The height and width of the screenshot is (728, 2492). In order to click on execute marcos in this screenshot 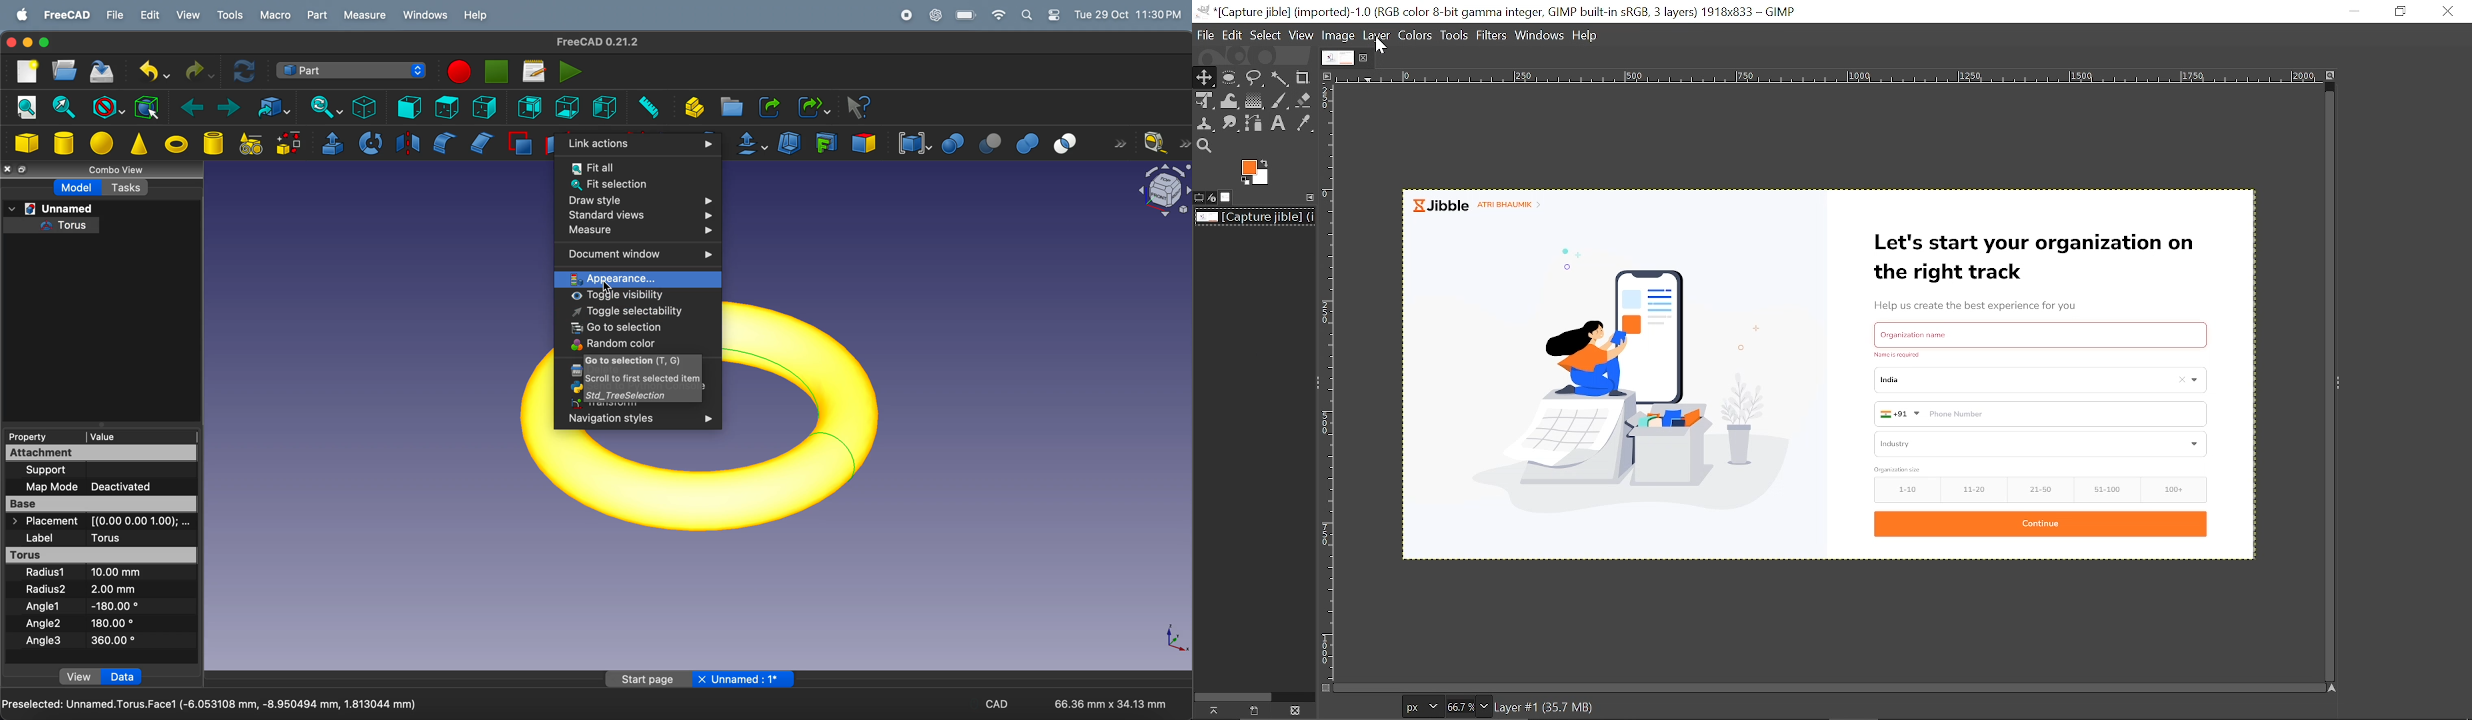, I will do `click(571, 70)`.